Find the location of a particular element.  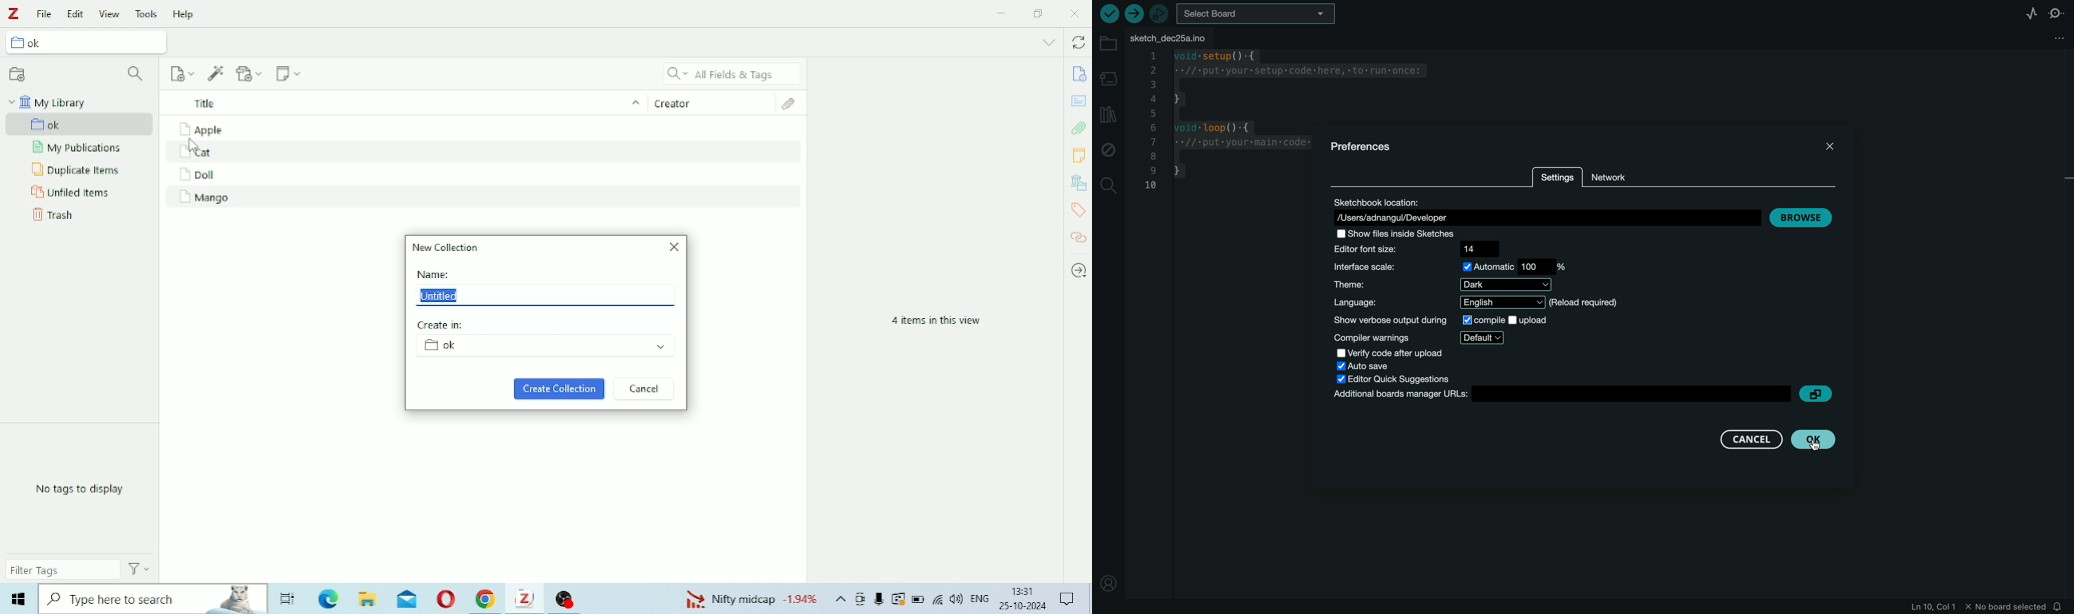

Restore down is located at coordinates (1040, 13).